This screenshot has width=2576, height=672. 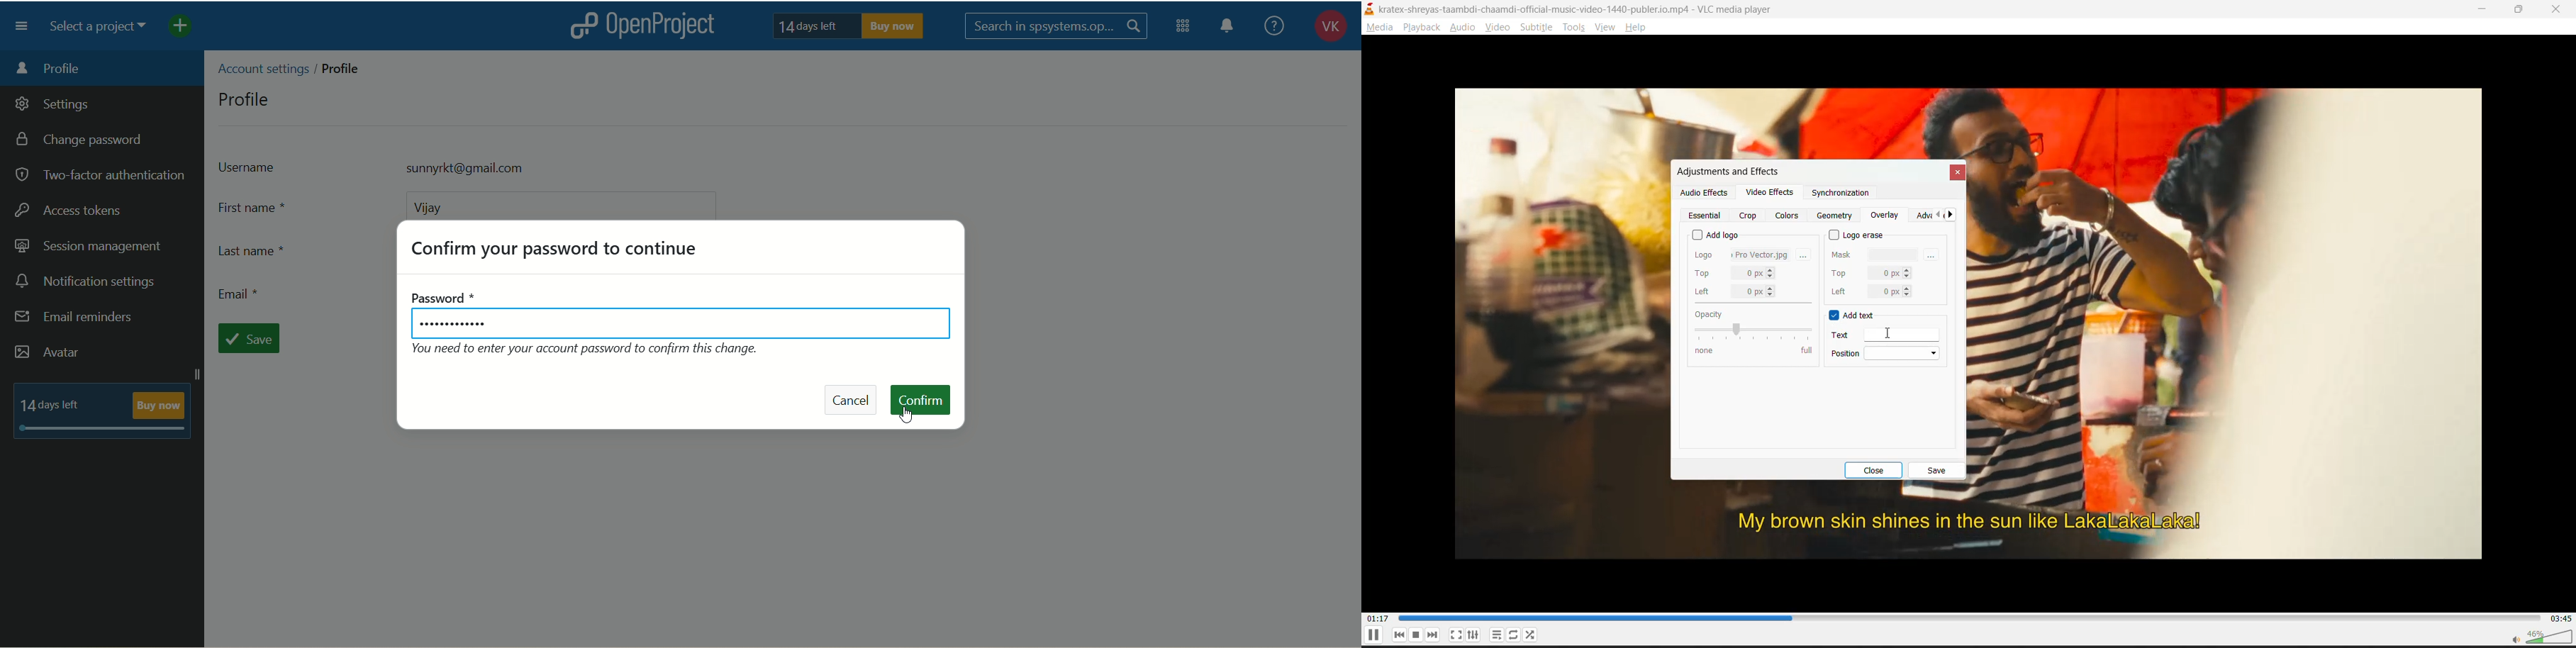 I want to click on cursor, so click(x=905, y=414).